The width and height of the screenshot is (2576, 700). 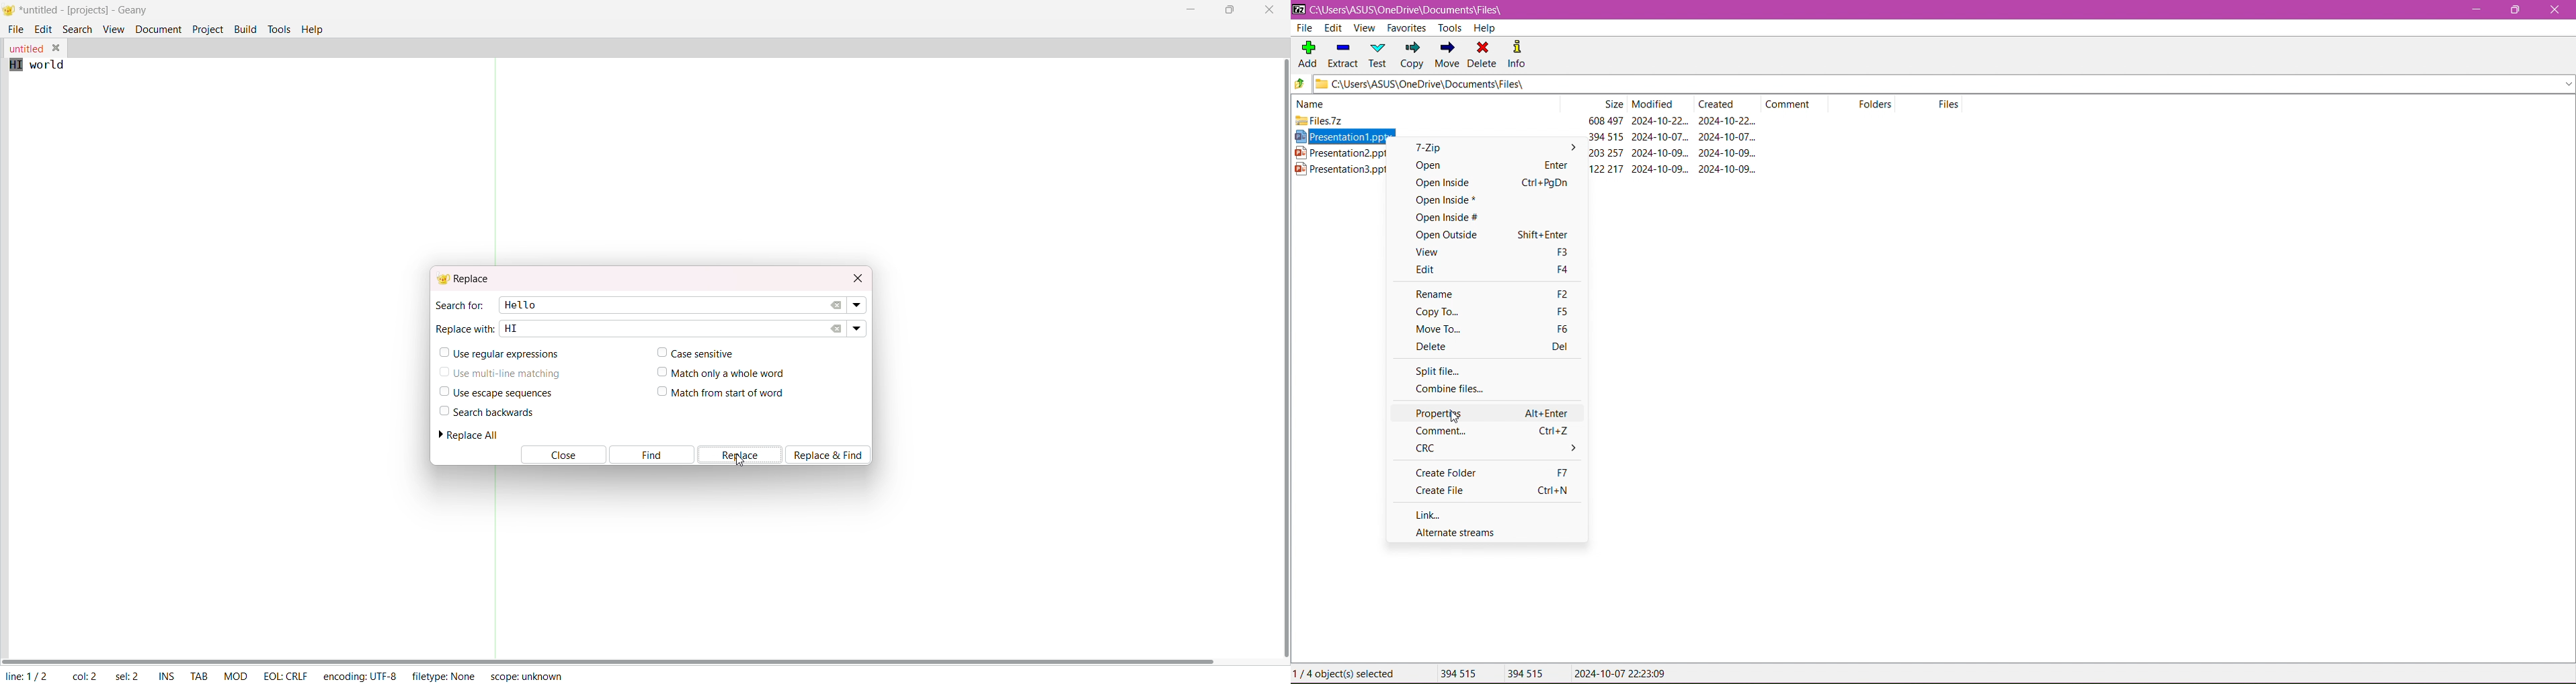 What do you see at coordinates (1459, 673) in the screenshot?
I see `394 515` at bounding box center [1459, 673].